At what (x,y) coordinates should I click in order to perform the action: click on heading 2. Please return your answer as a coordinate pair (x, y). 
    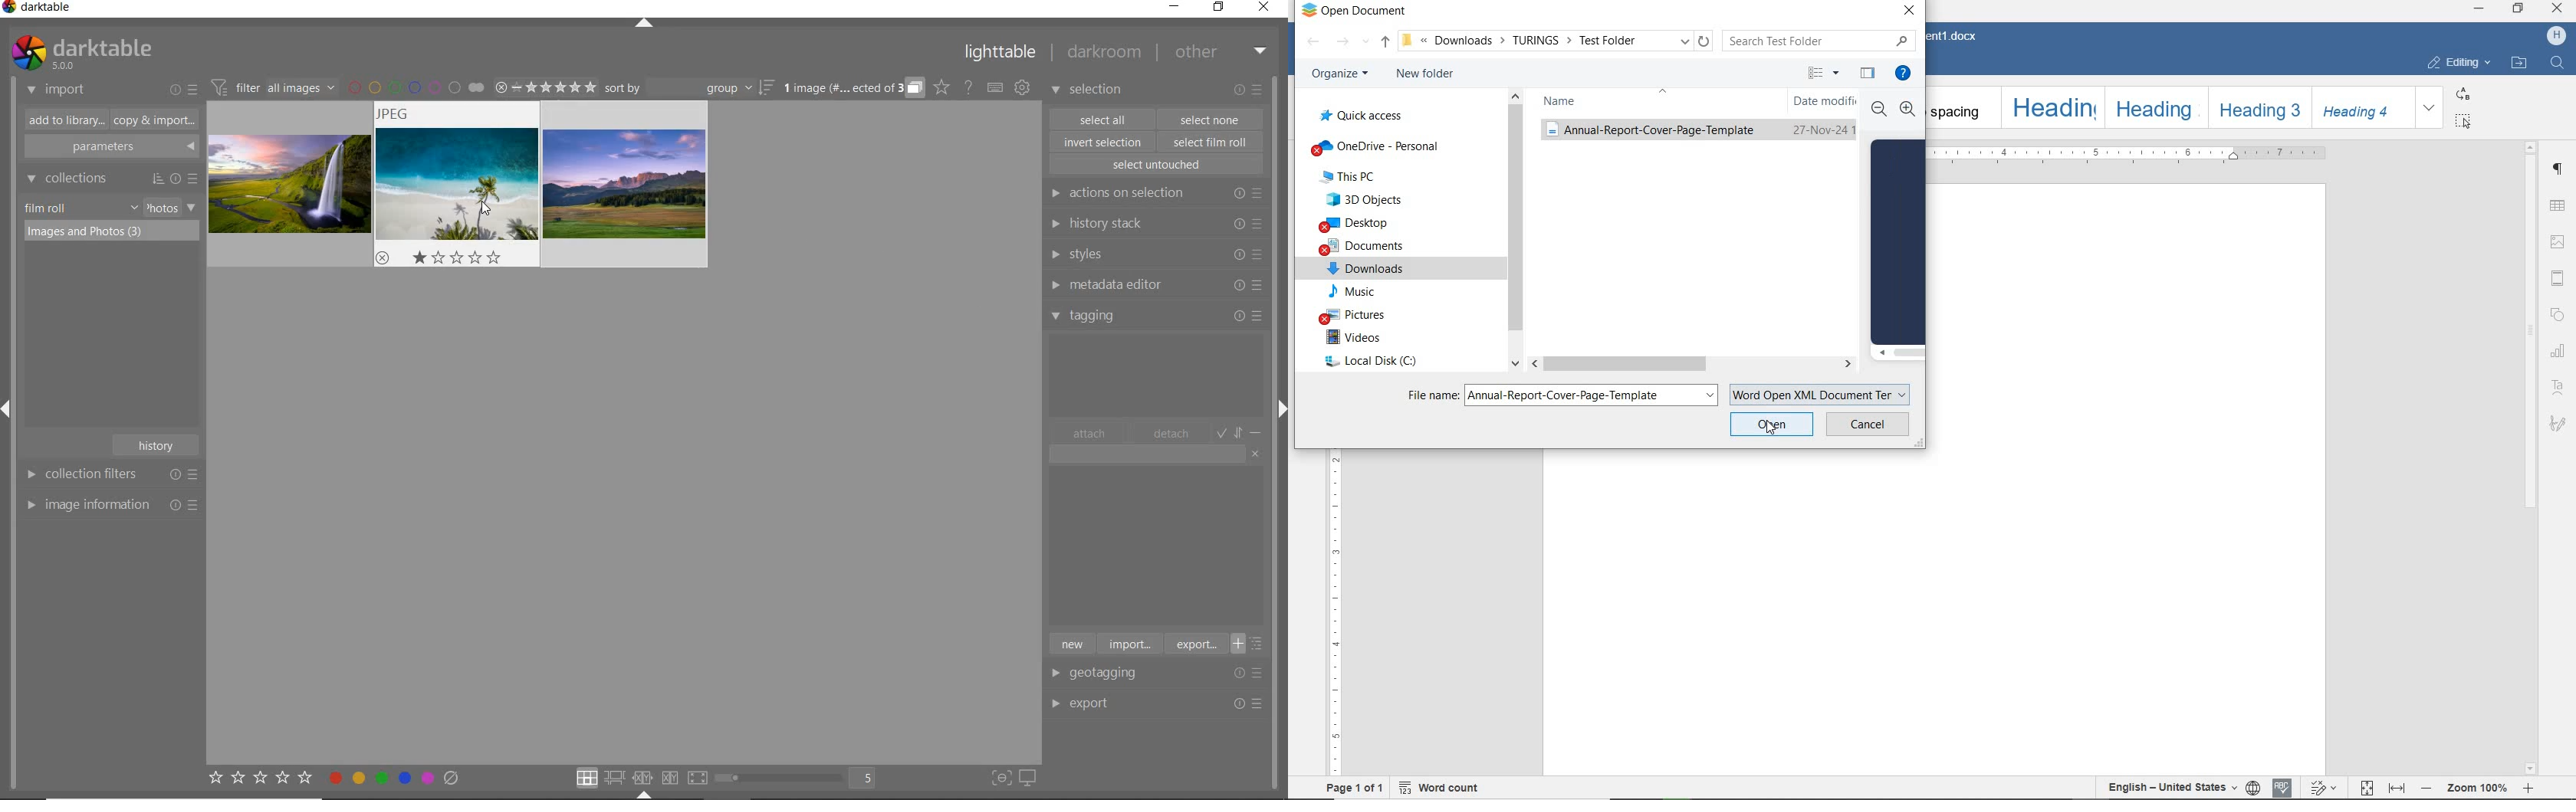
    Looking at the image, I should click on (2154, 106).